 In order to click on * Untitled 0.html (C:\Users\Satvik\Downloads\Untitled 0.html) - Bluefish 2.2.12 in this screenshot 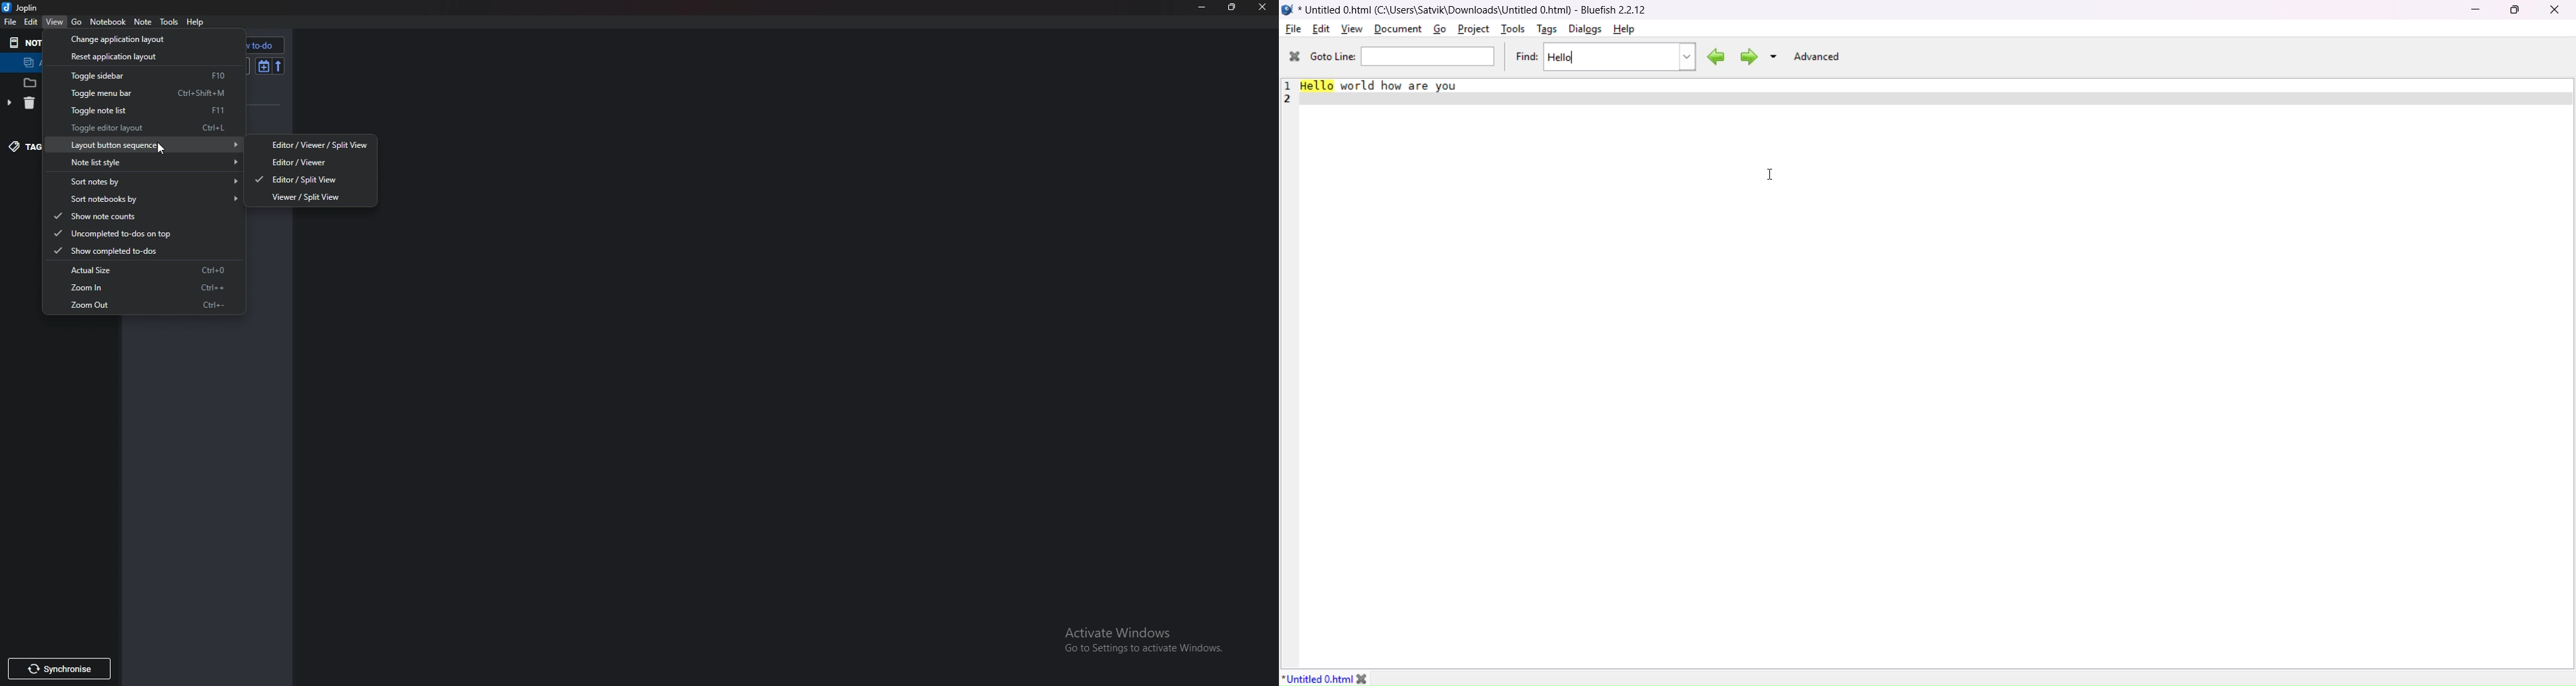, I will do `click(1478, 8)`.